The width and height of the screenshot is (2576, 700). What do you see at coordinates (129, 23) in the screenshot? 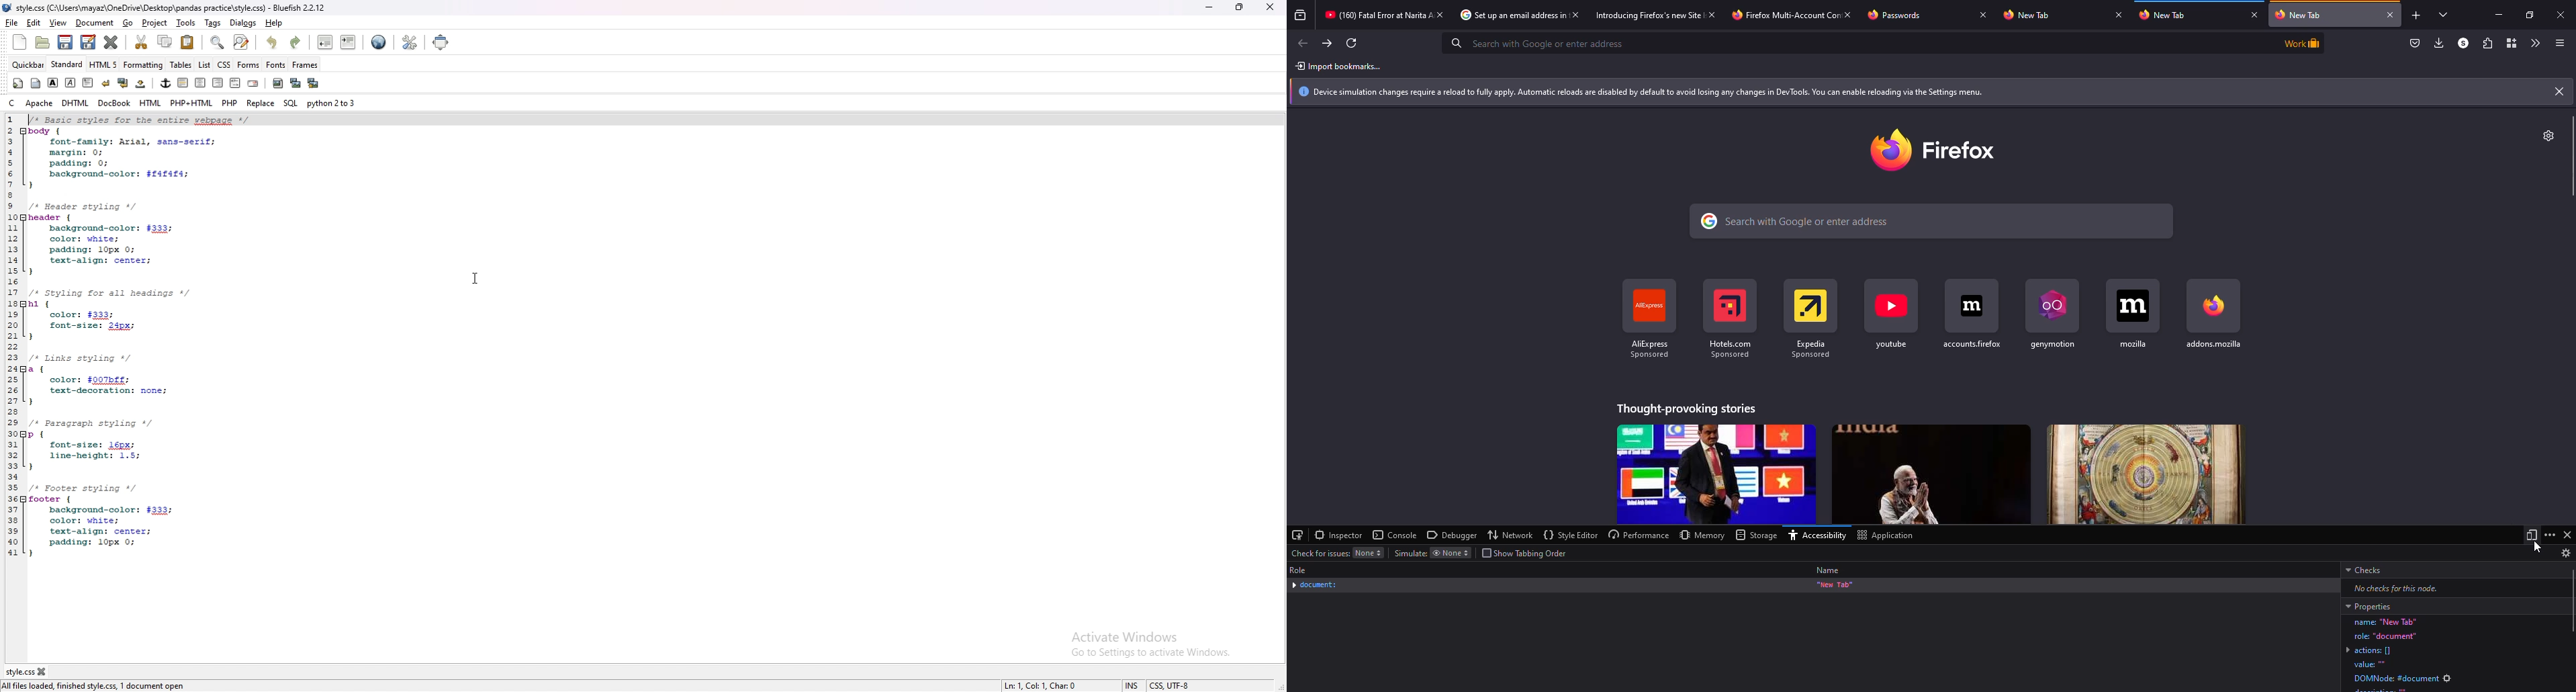
I see `go` at bounding box center [129, 23].